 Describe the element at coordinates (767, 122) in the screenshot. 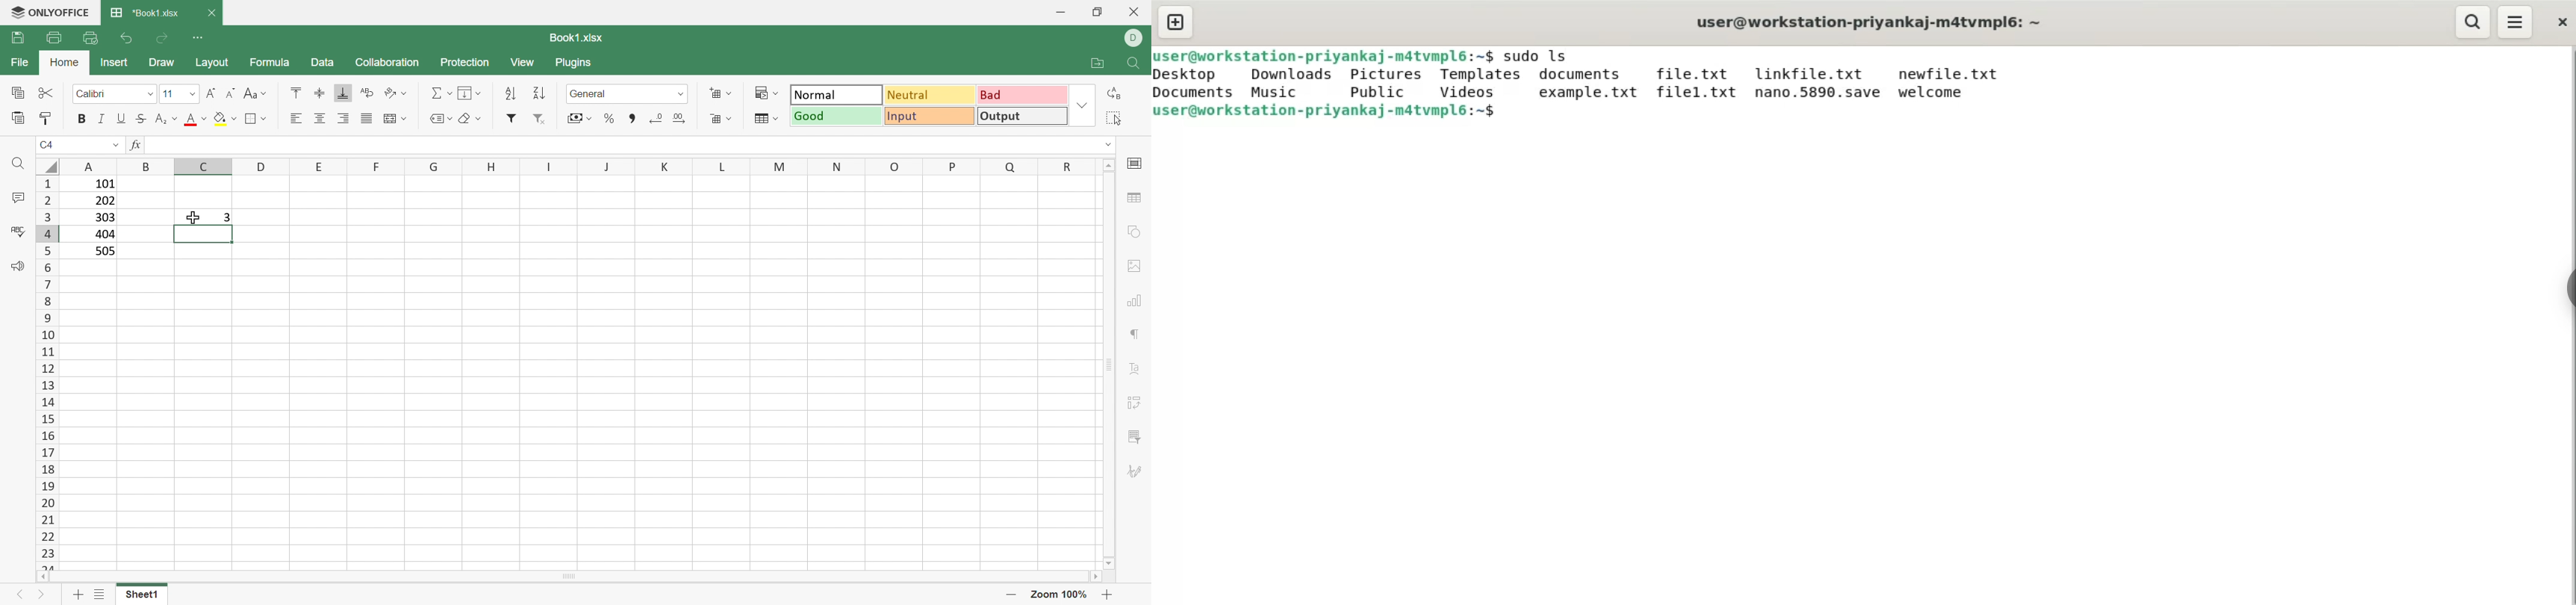

I see `Format table as template` at that location.